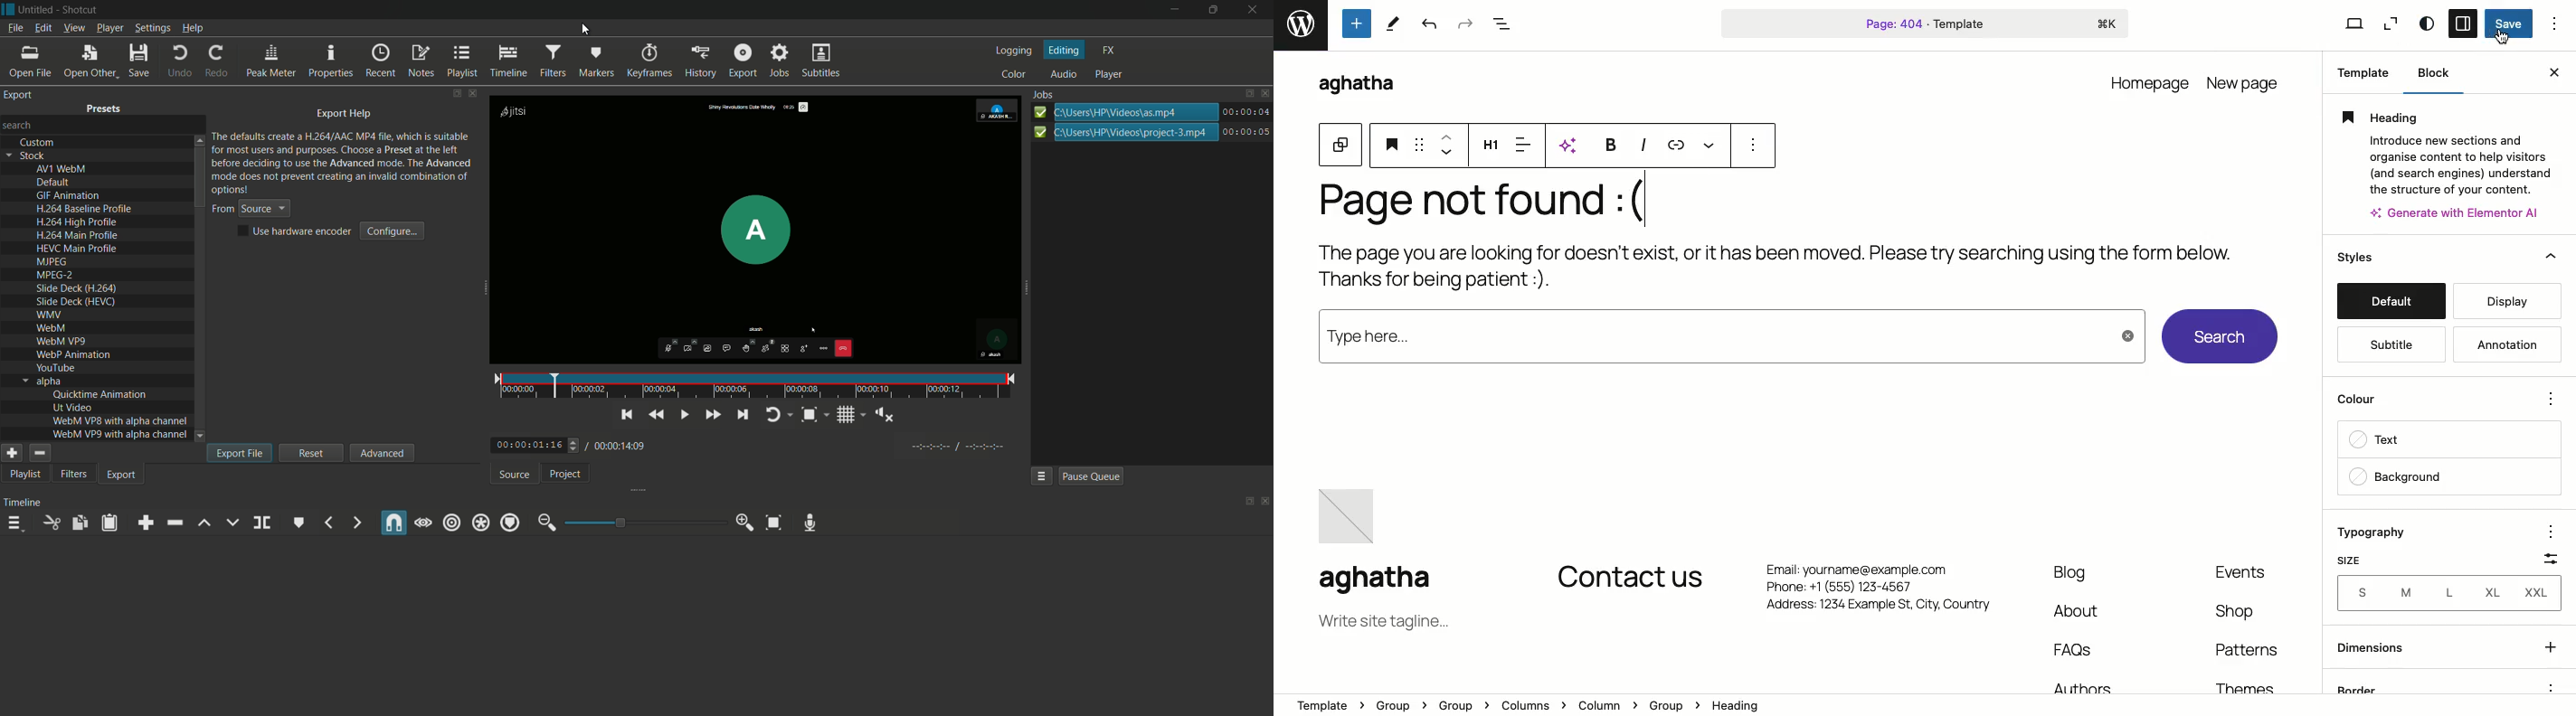  What do you see at coordinates (2513, 298) in the screenshot?
I see `display` at bounding box center [2513, 298].